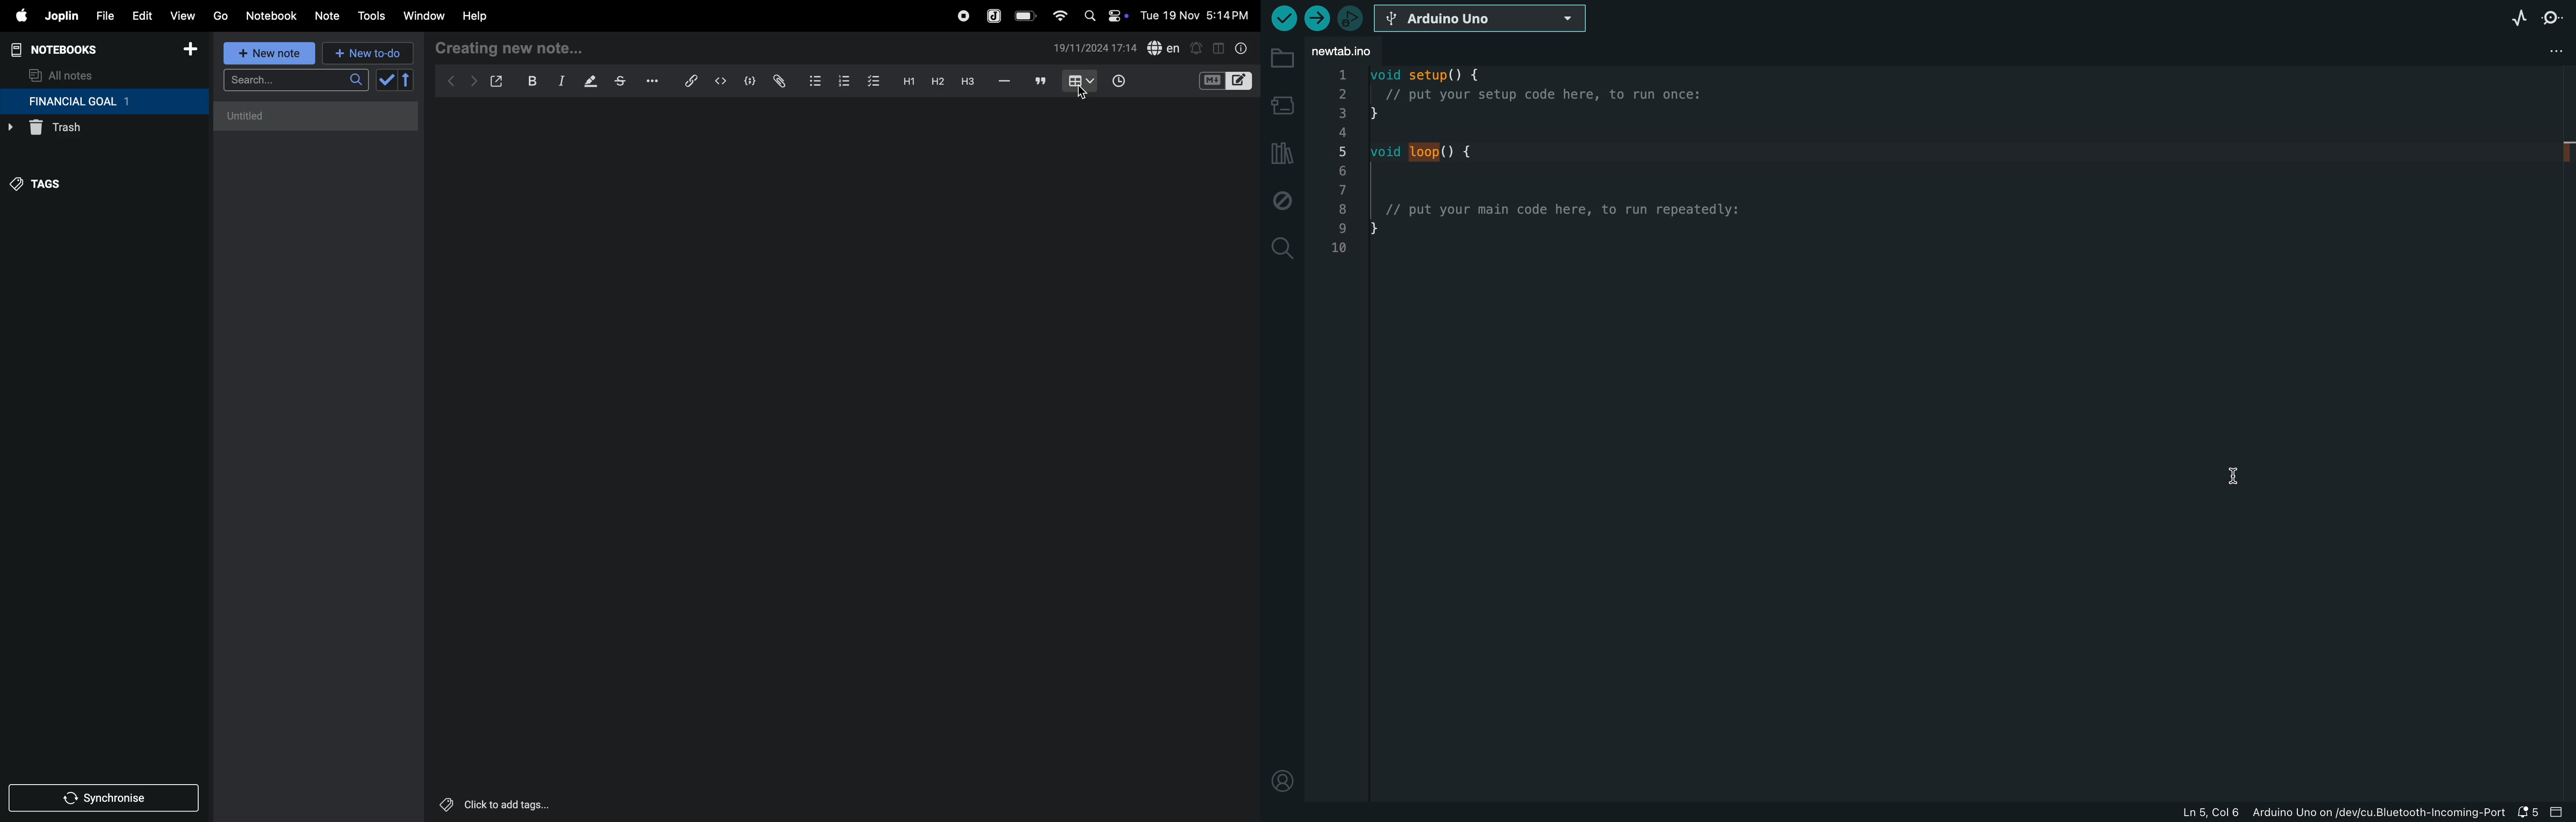 This screenshot has height=840, width=2576. Describe the element at coordinates (1198, 14) in the screenshot. I see `date and time` at that location.